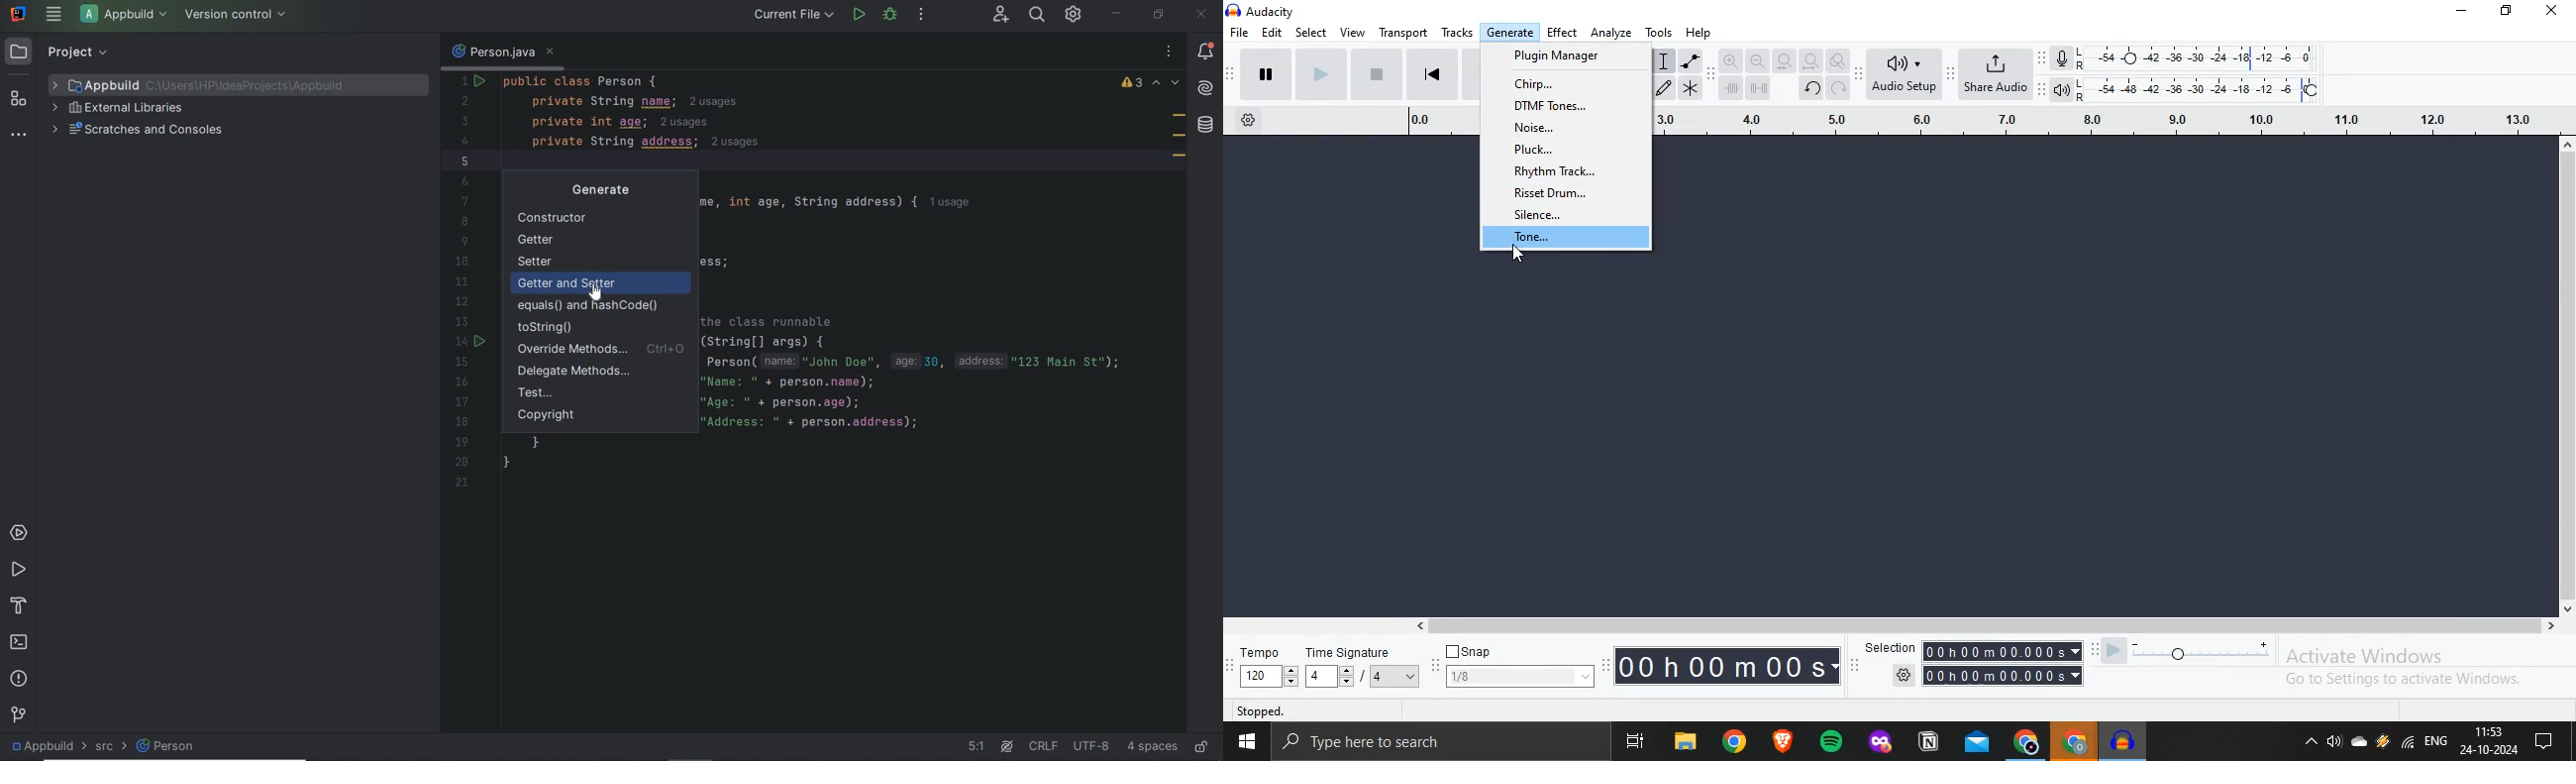 The width and height of the screenshot is (2576, 784). I want to click on Audio Setup, so click(1904, 71).